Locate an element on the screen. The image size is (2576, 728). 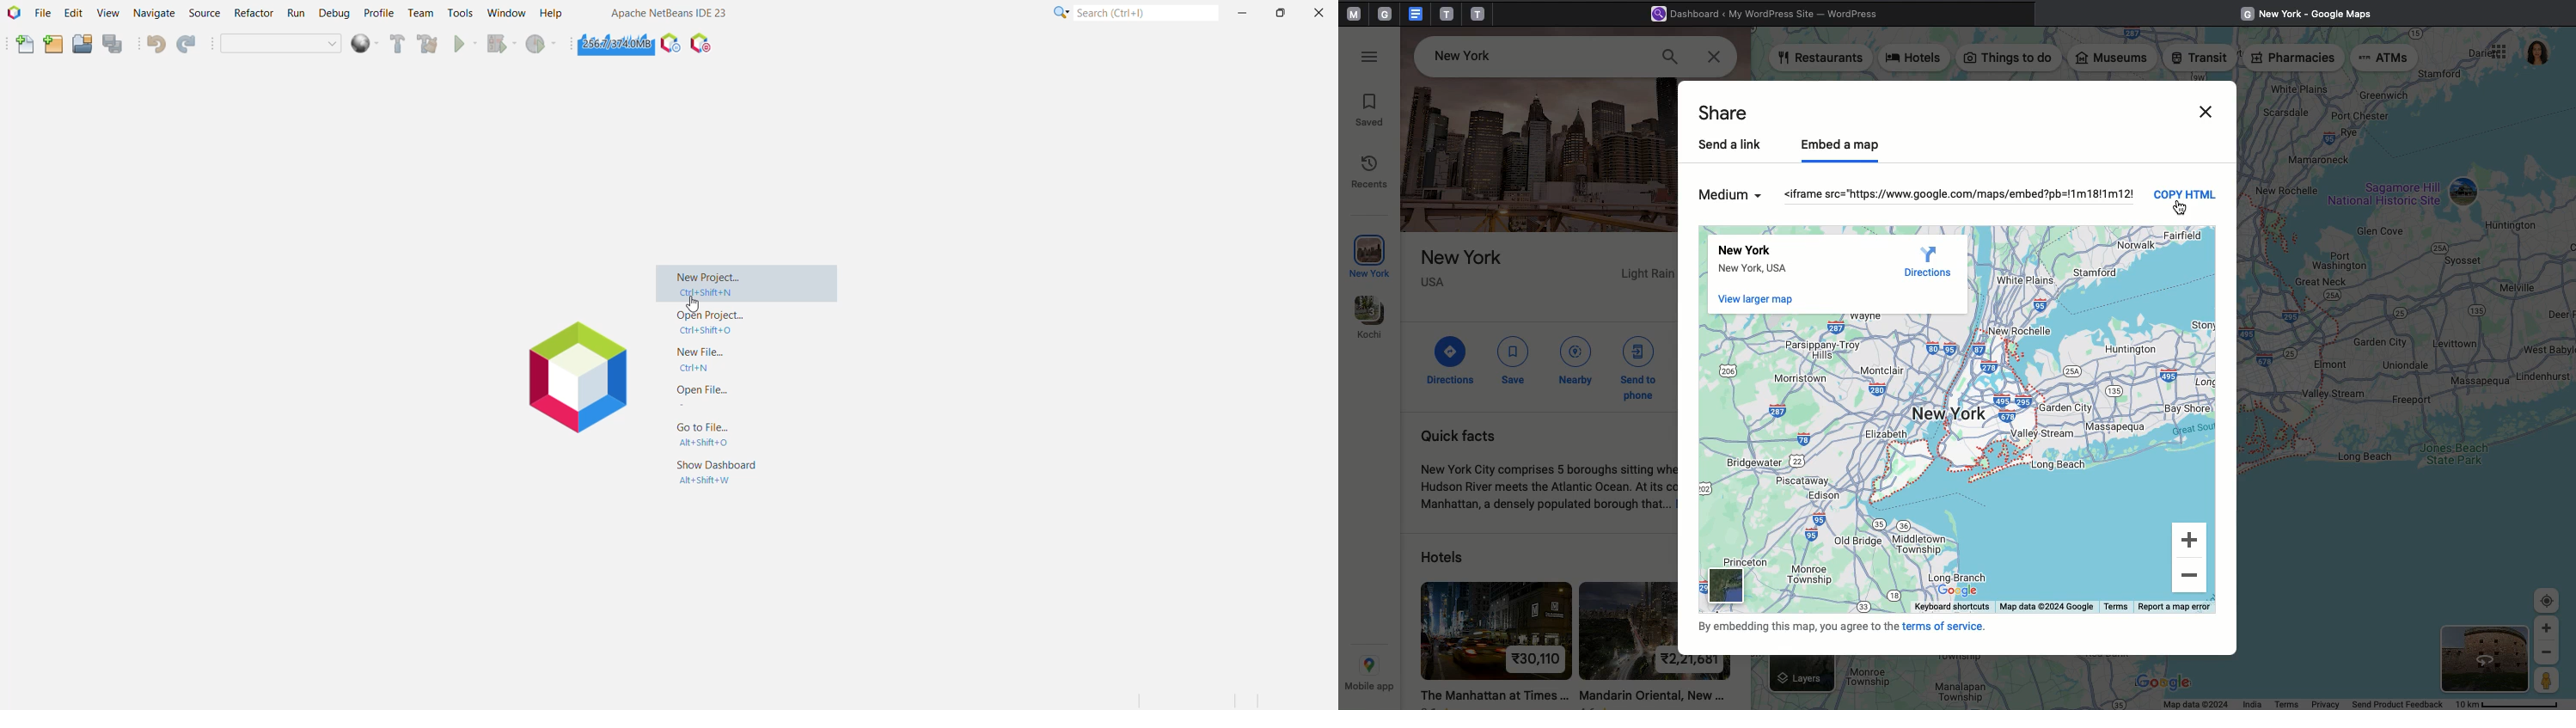
Source is located at coordinates (203, 13).